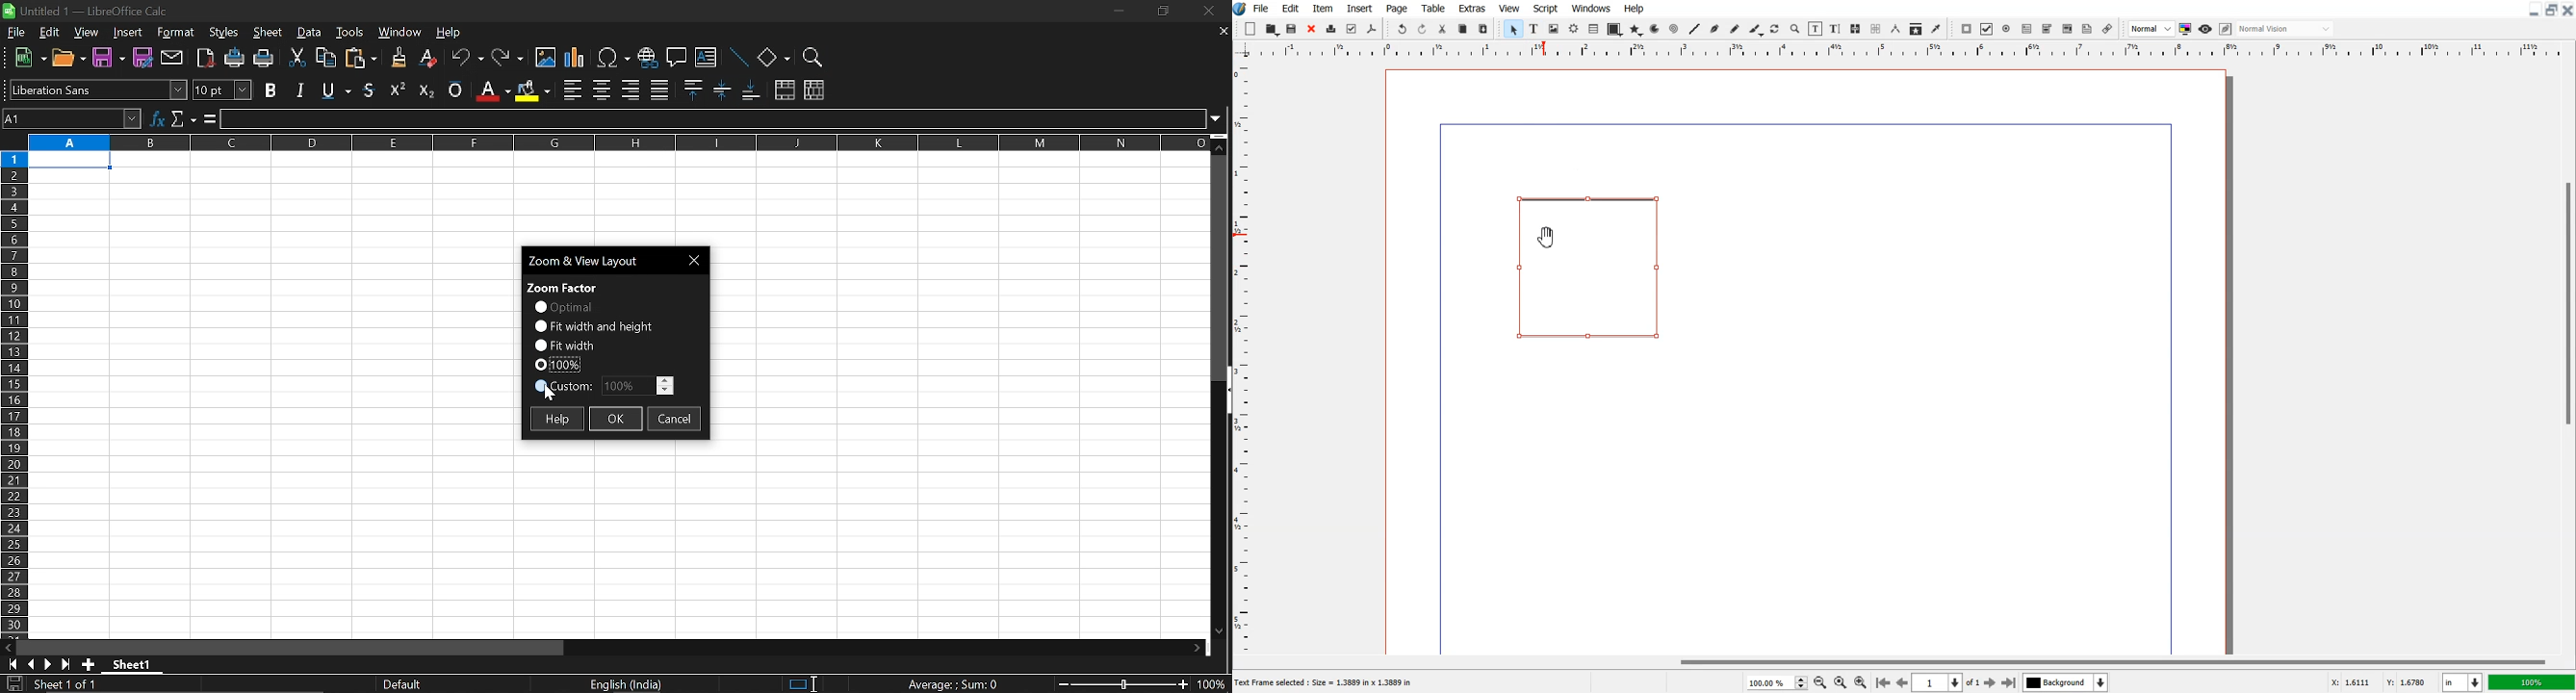  Describe the element at coordinates (17, 33) in the screenshot. I see `file` at that location.